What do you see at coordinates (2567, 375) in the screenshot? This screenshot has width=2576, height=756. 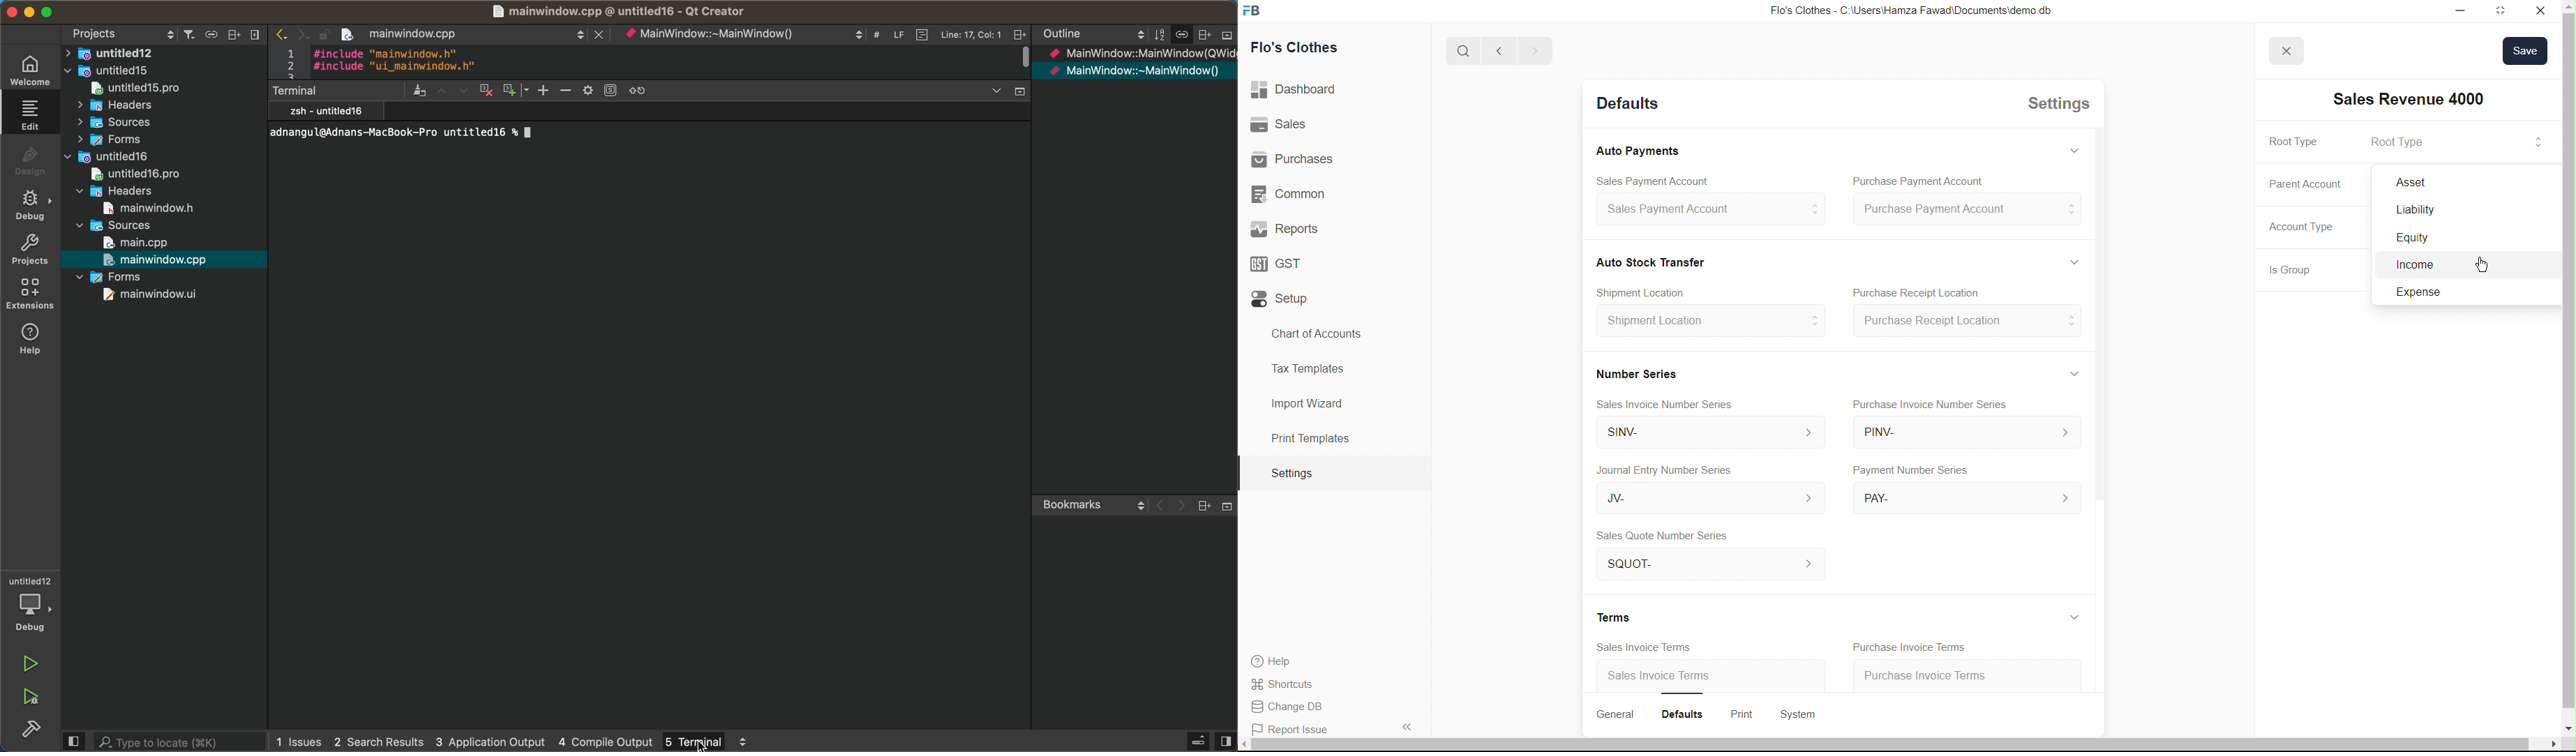 I see `scroll bar` at bounding box center [2567, 375].